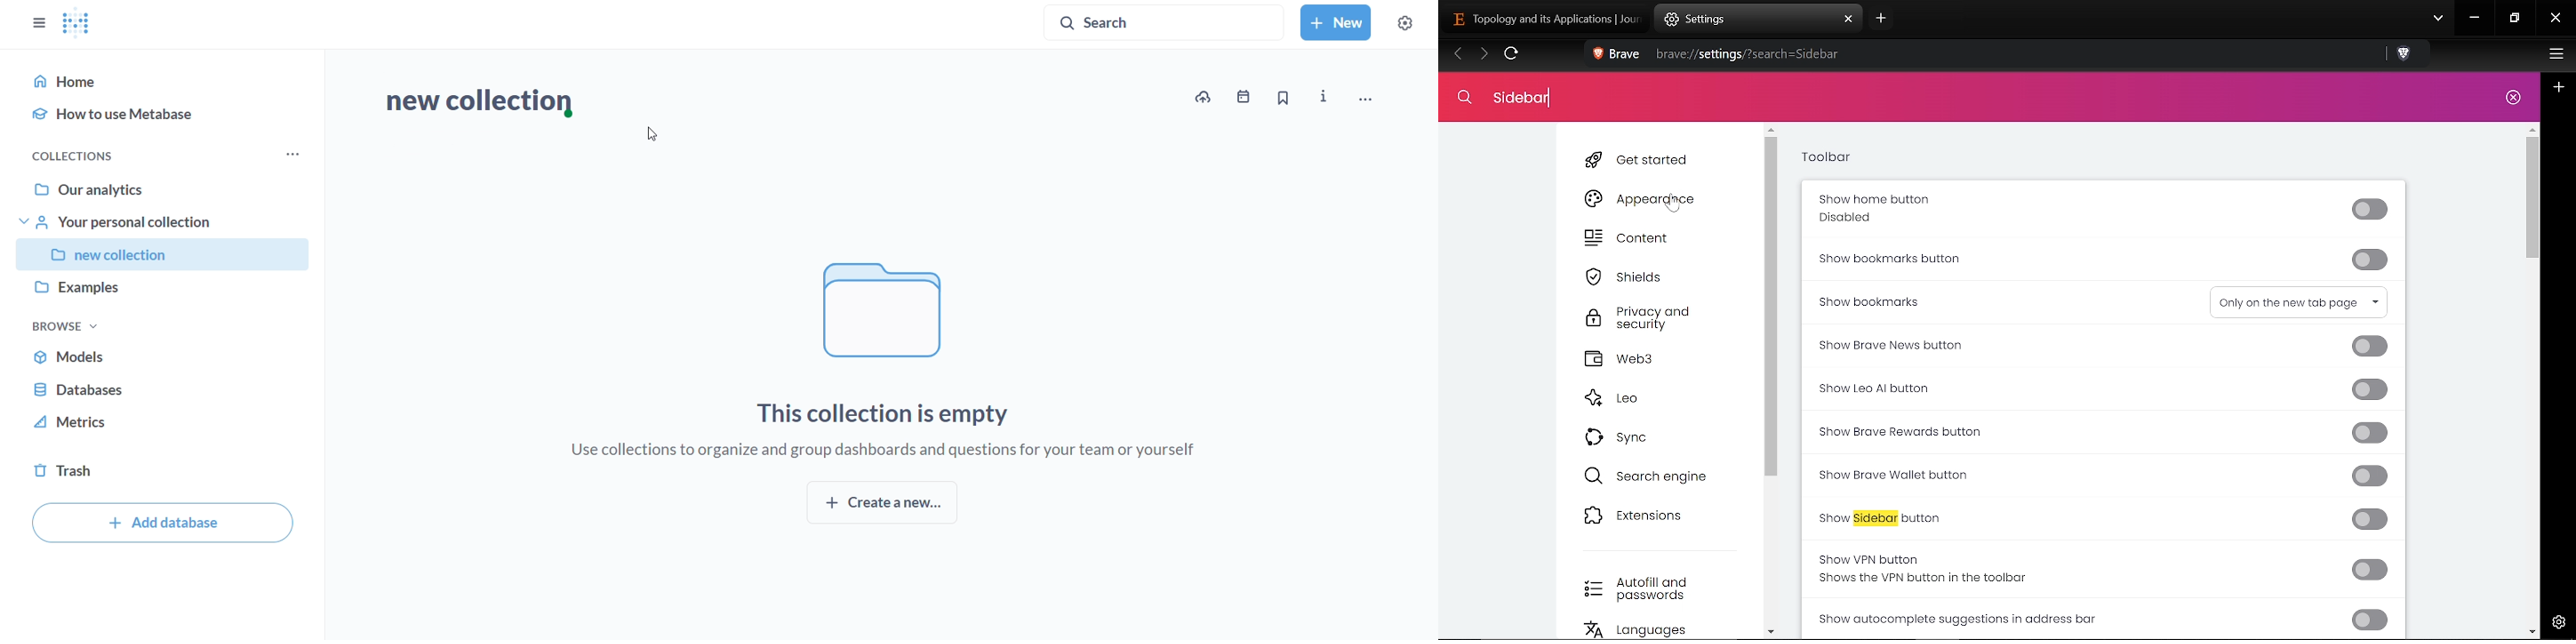 The height and width of the screenshot is (644, 2576). What do you see at coordinates (1512, 56) in the screenshot?
I see `Refesh` at bounding box center [1512, 56].